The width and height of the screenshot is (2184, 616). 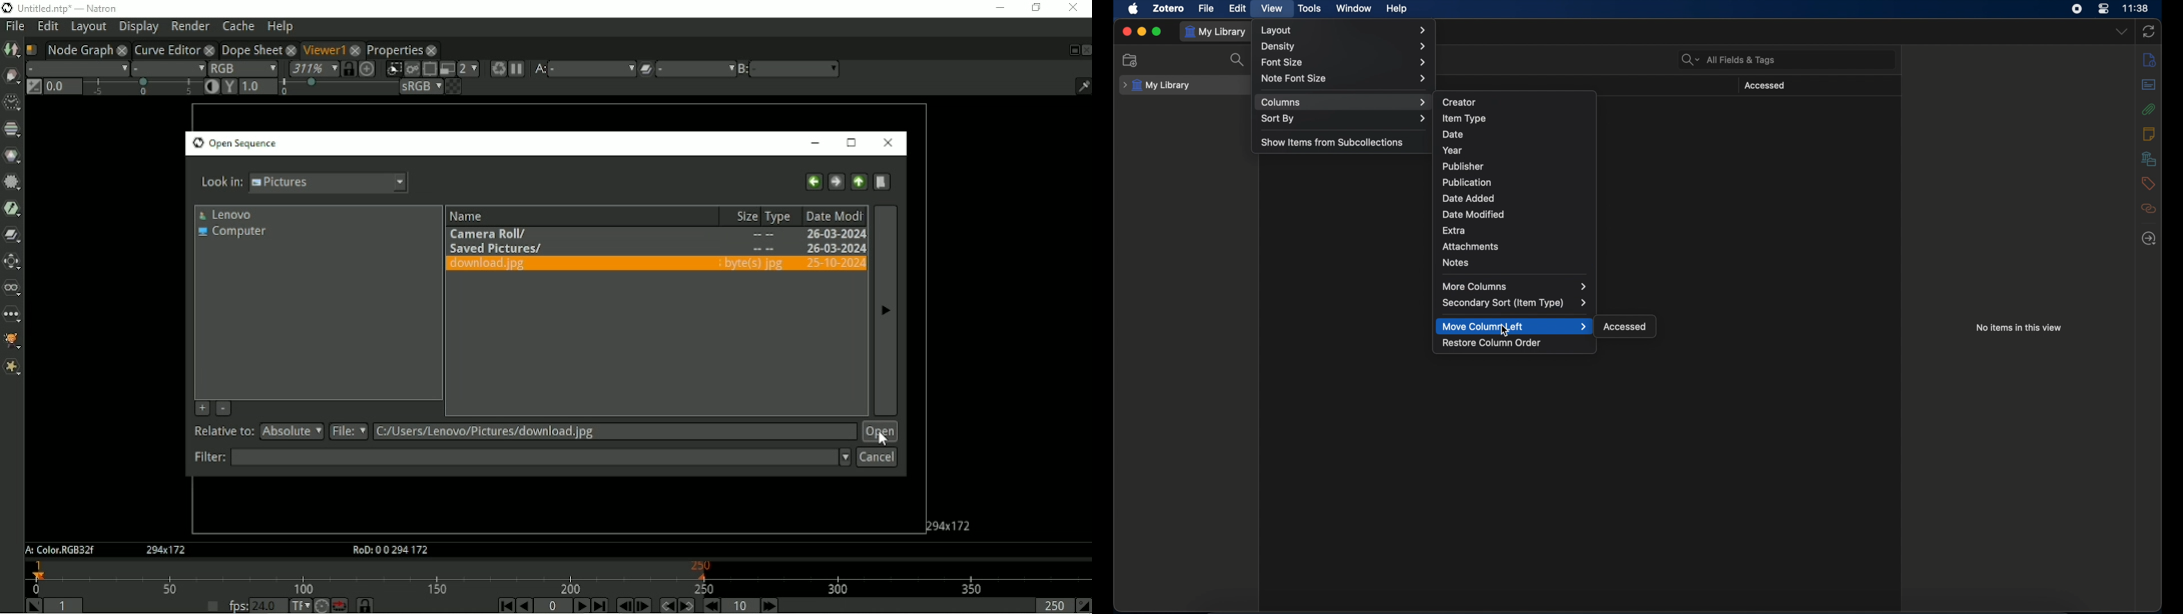 What do you see at coordinates (1207, 8) in the screenshot?
I see `file` at bounding box center [1207, 8].